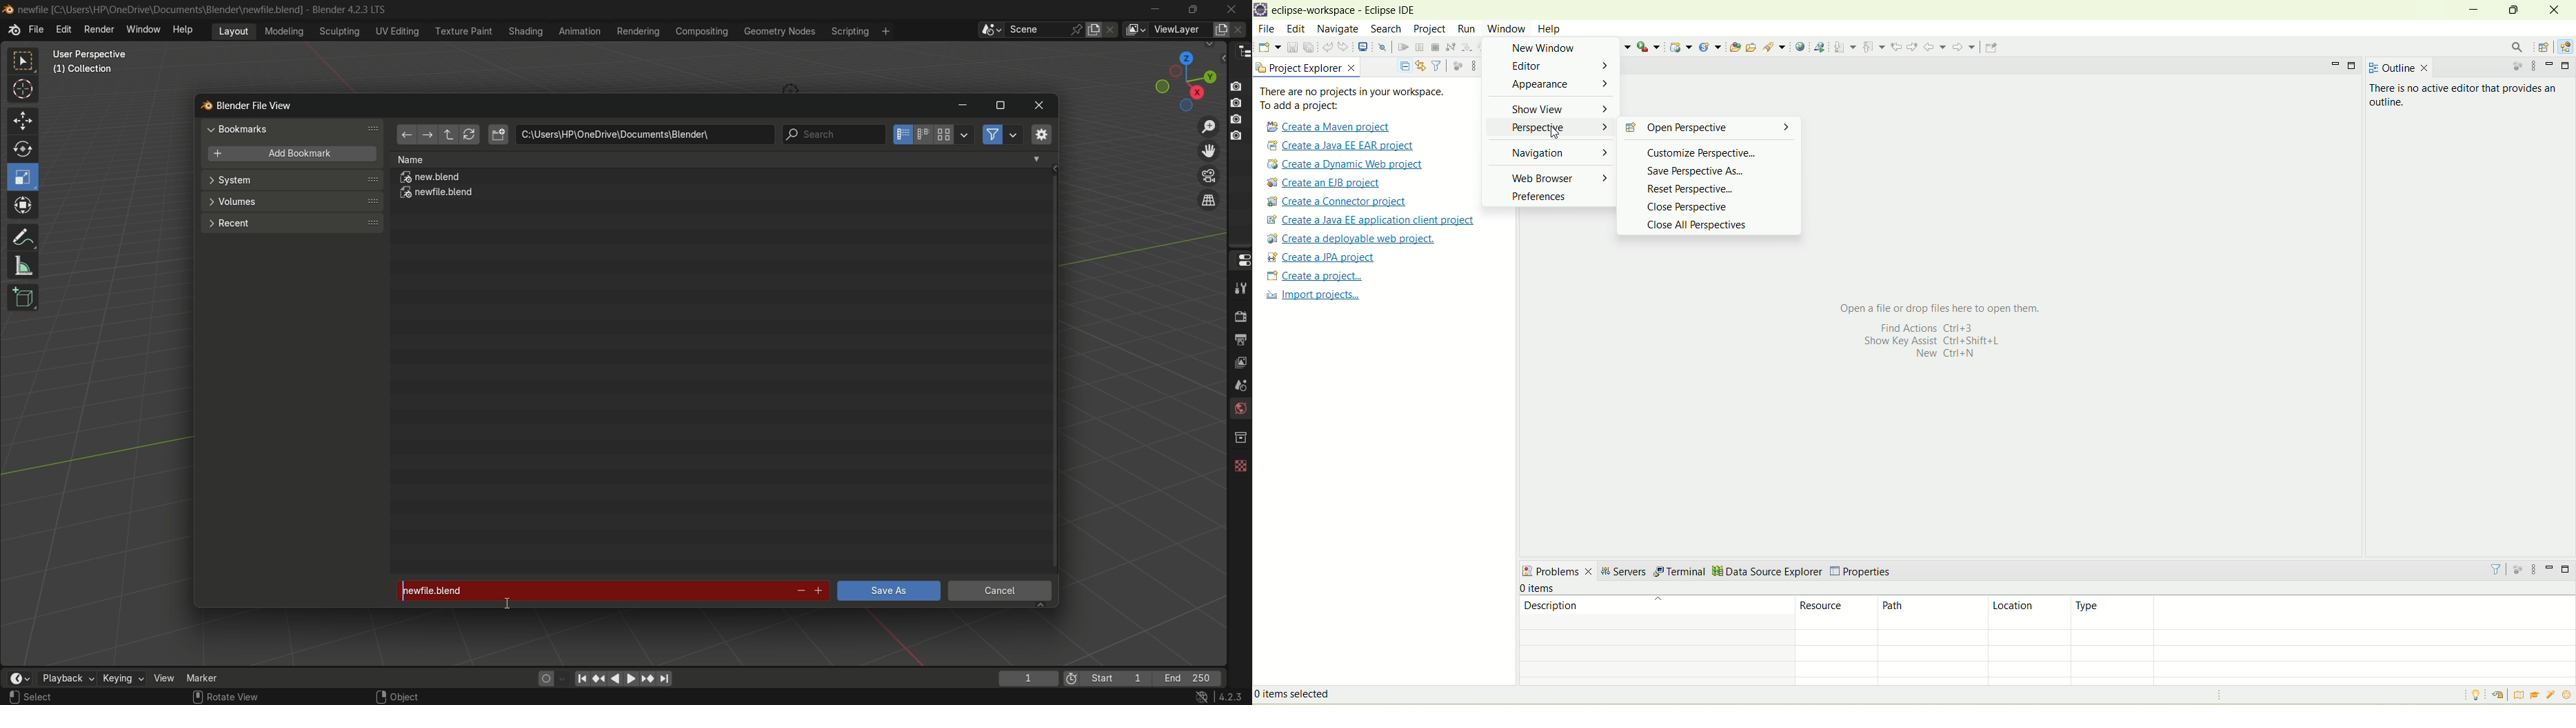 This screenshot has width=2576, height=728. I want to click on refresh, so click(469, 135).